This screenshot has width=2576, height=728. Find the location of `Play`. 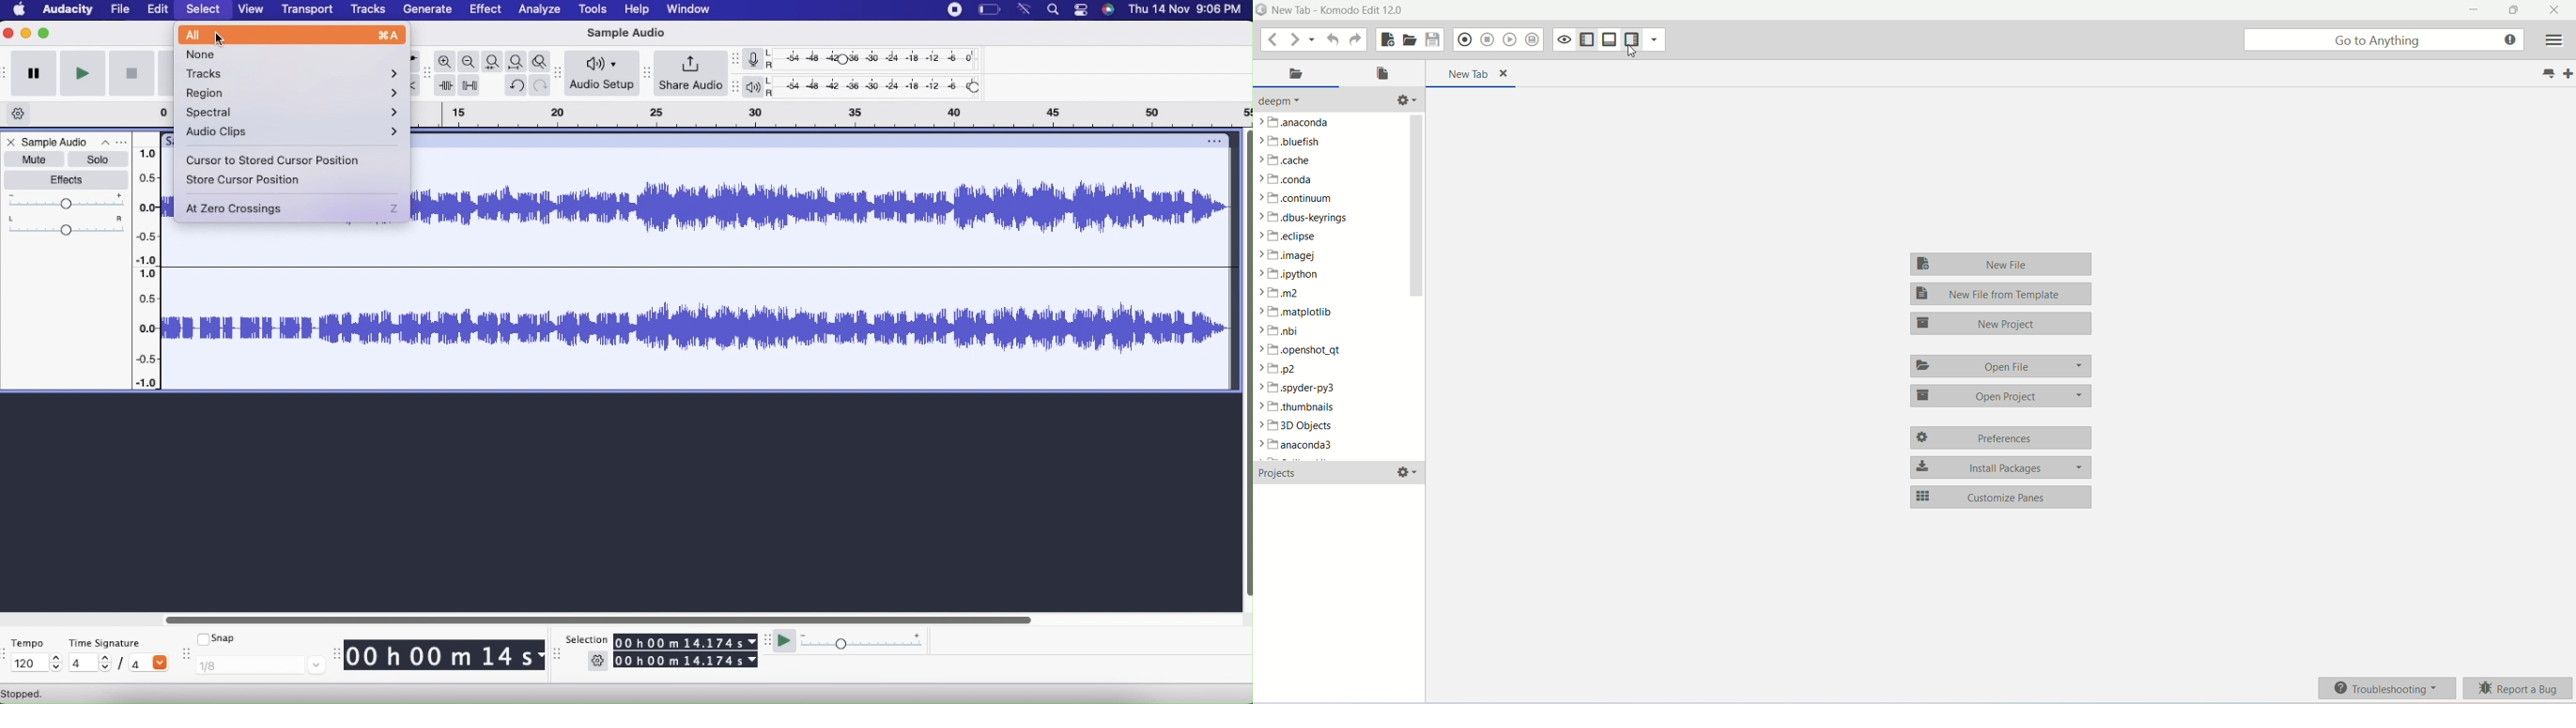

Play is located at coordinates (85, 73).